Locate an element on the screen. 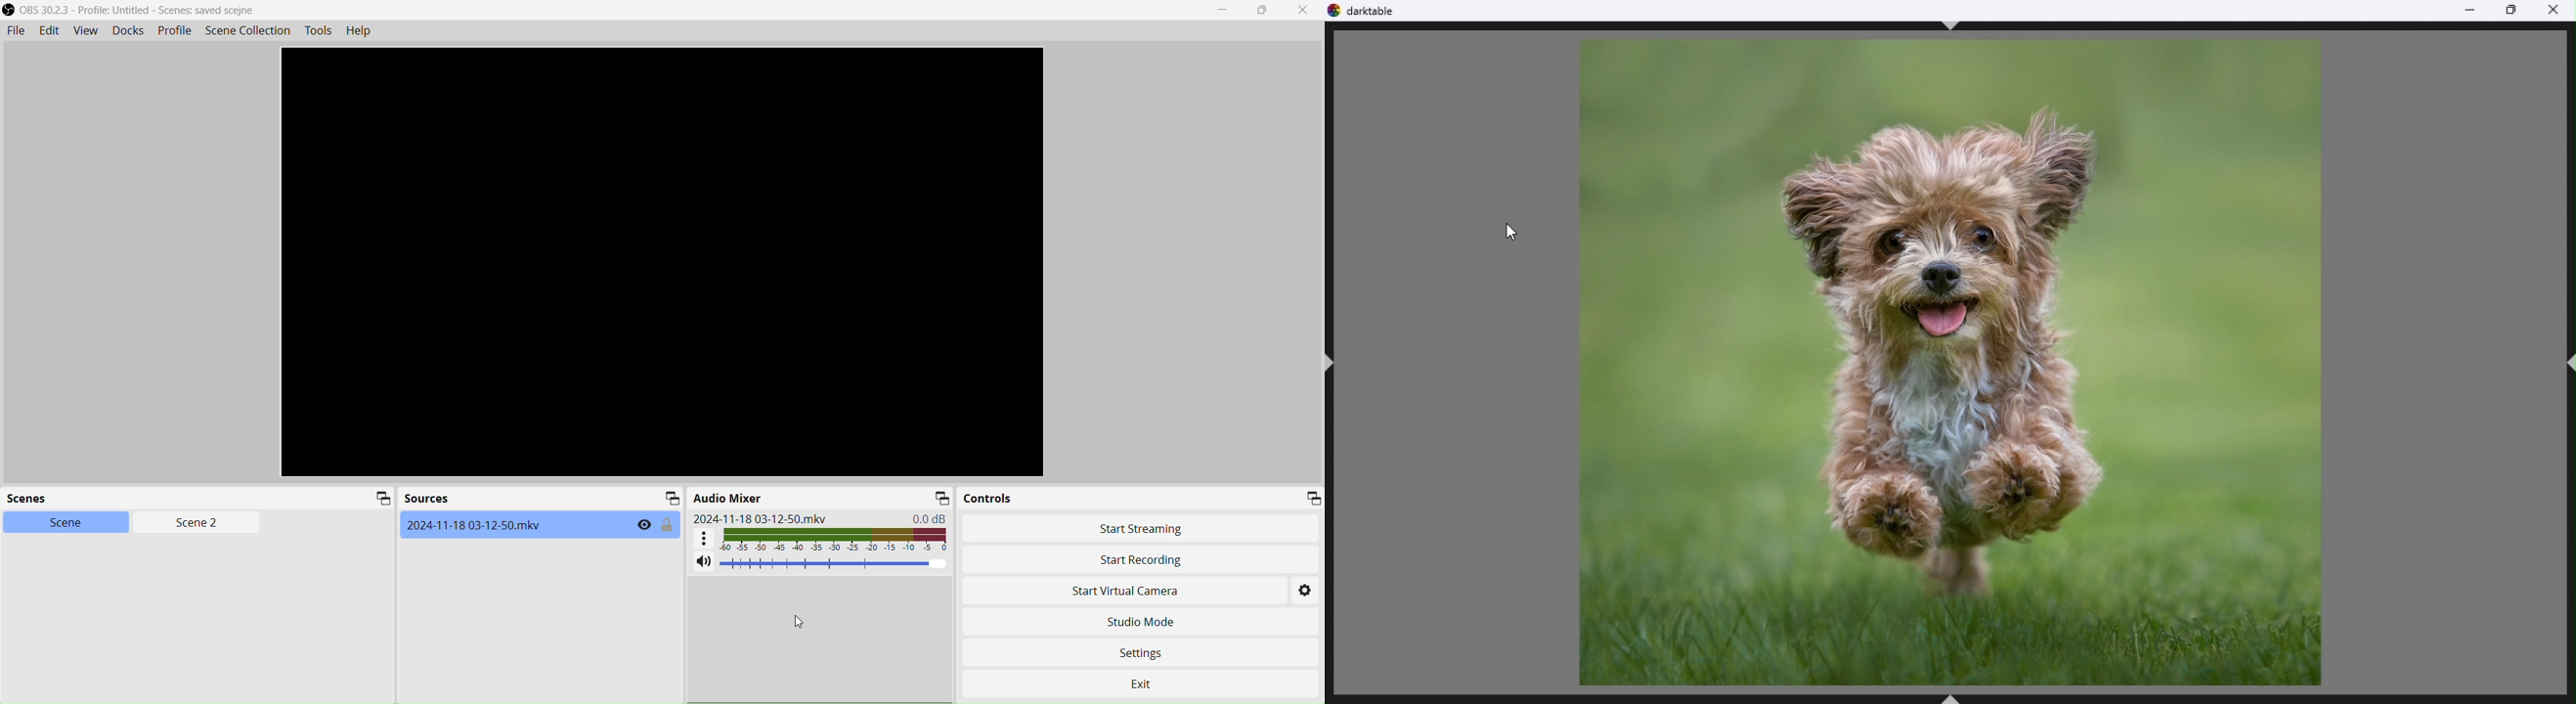 The width and height of the screenshot is (2576, 728). Scene is located at coordinates (57, 522).